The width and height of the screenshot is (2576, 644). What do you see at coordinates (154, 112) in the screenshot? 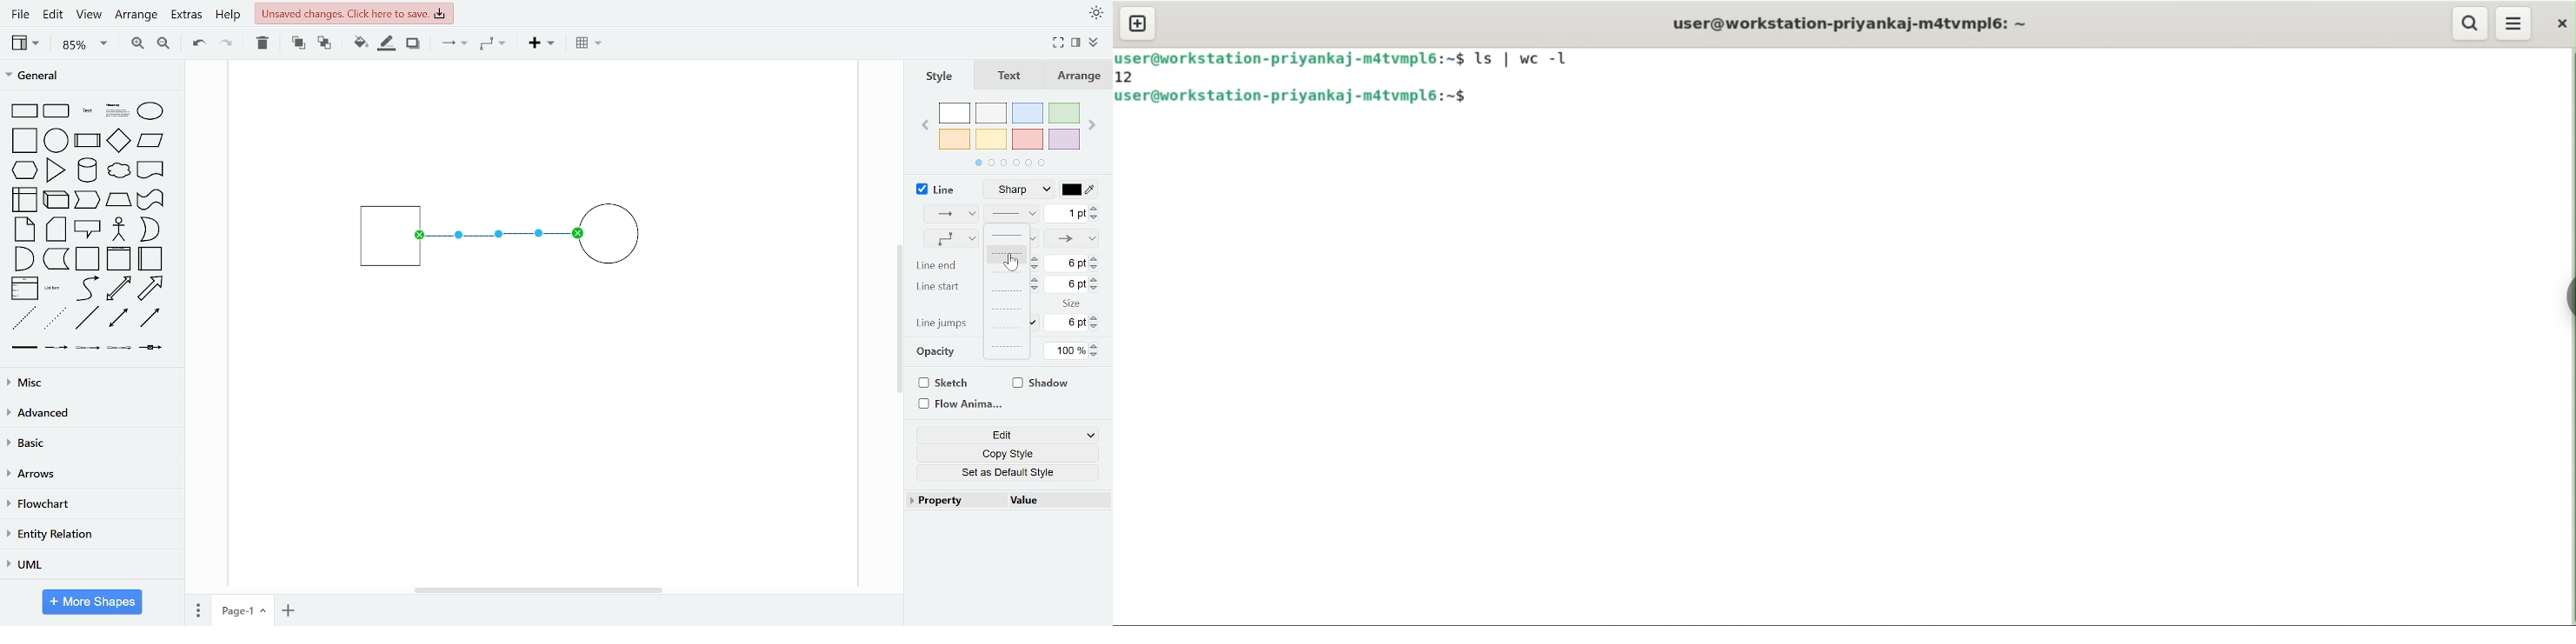
I see `ellipse` at bounding box center [154, 112].